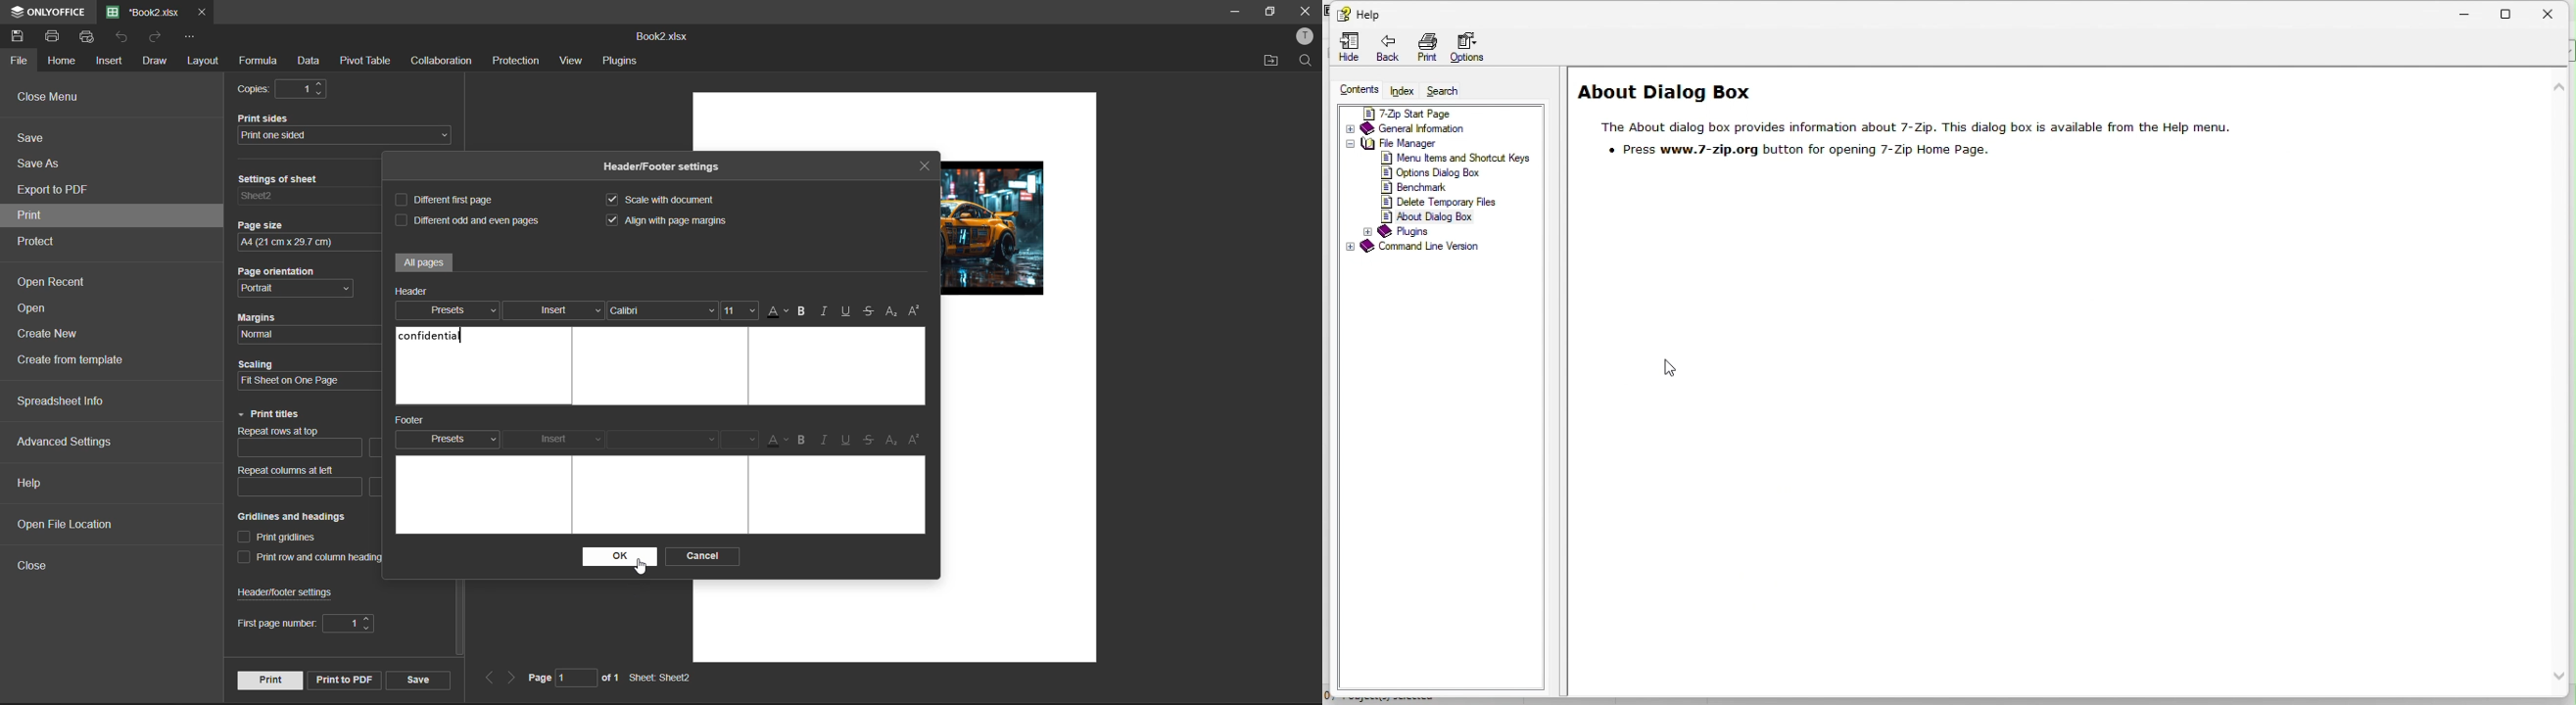 The image size is (2576, 728). Describe the element at coordinates (269, 414) in the screenshot. I see `print titles` at that location.